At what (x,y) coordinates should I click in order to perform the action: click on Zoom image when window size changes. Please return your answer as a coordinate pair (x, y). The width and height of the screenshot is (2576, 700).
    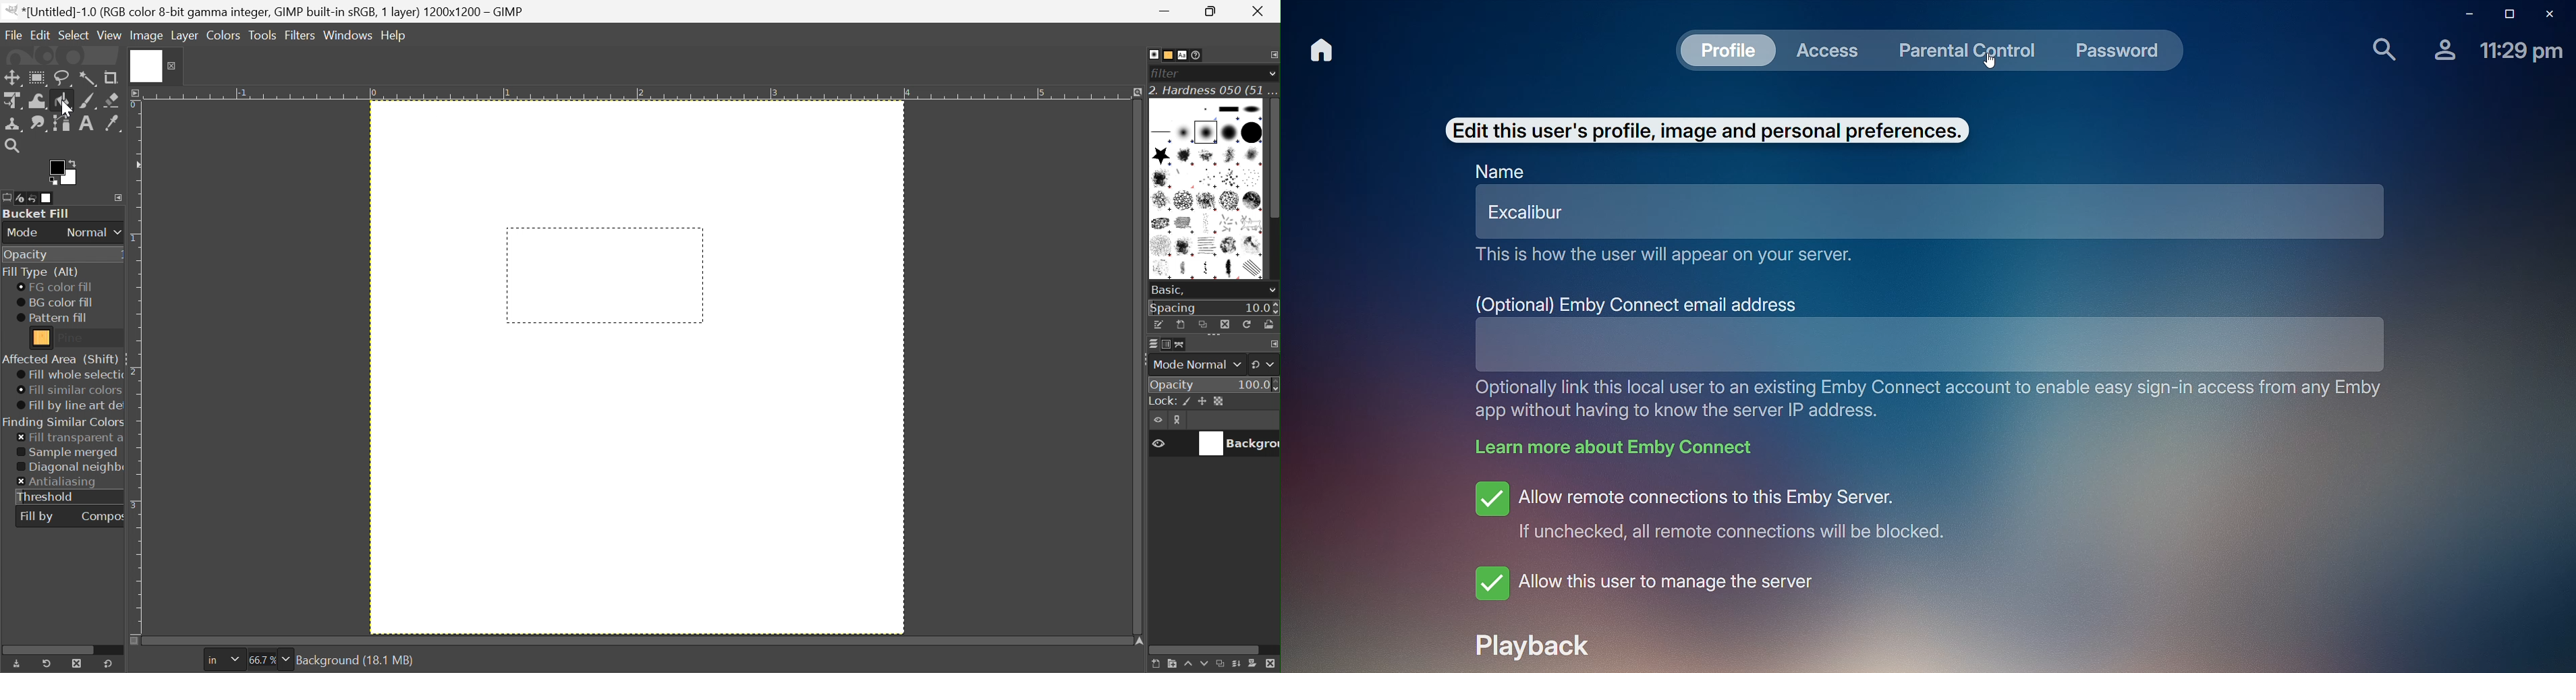
    Looking at the image, I should click on (1136, 93).